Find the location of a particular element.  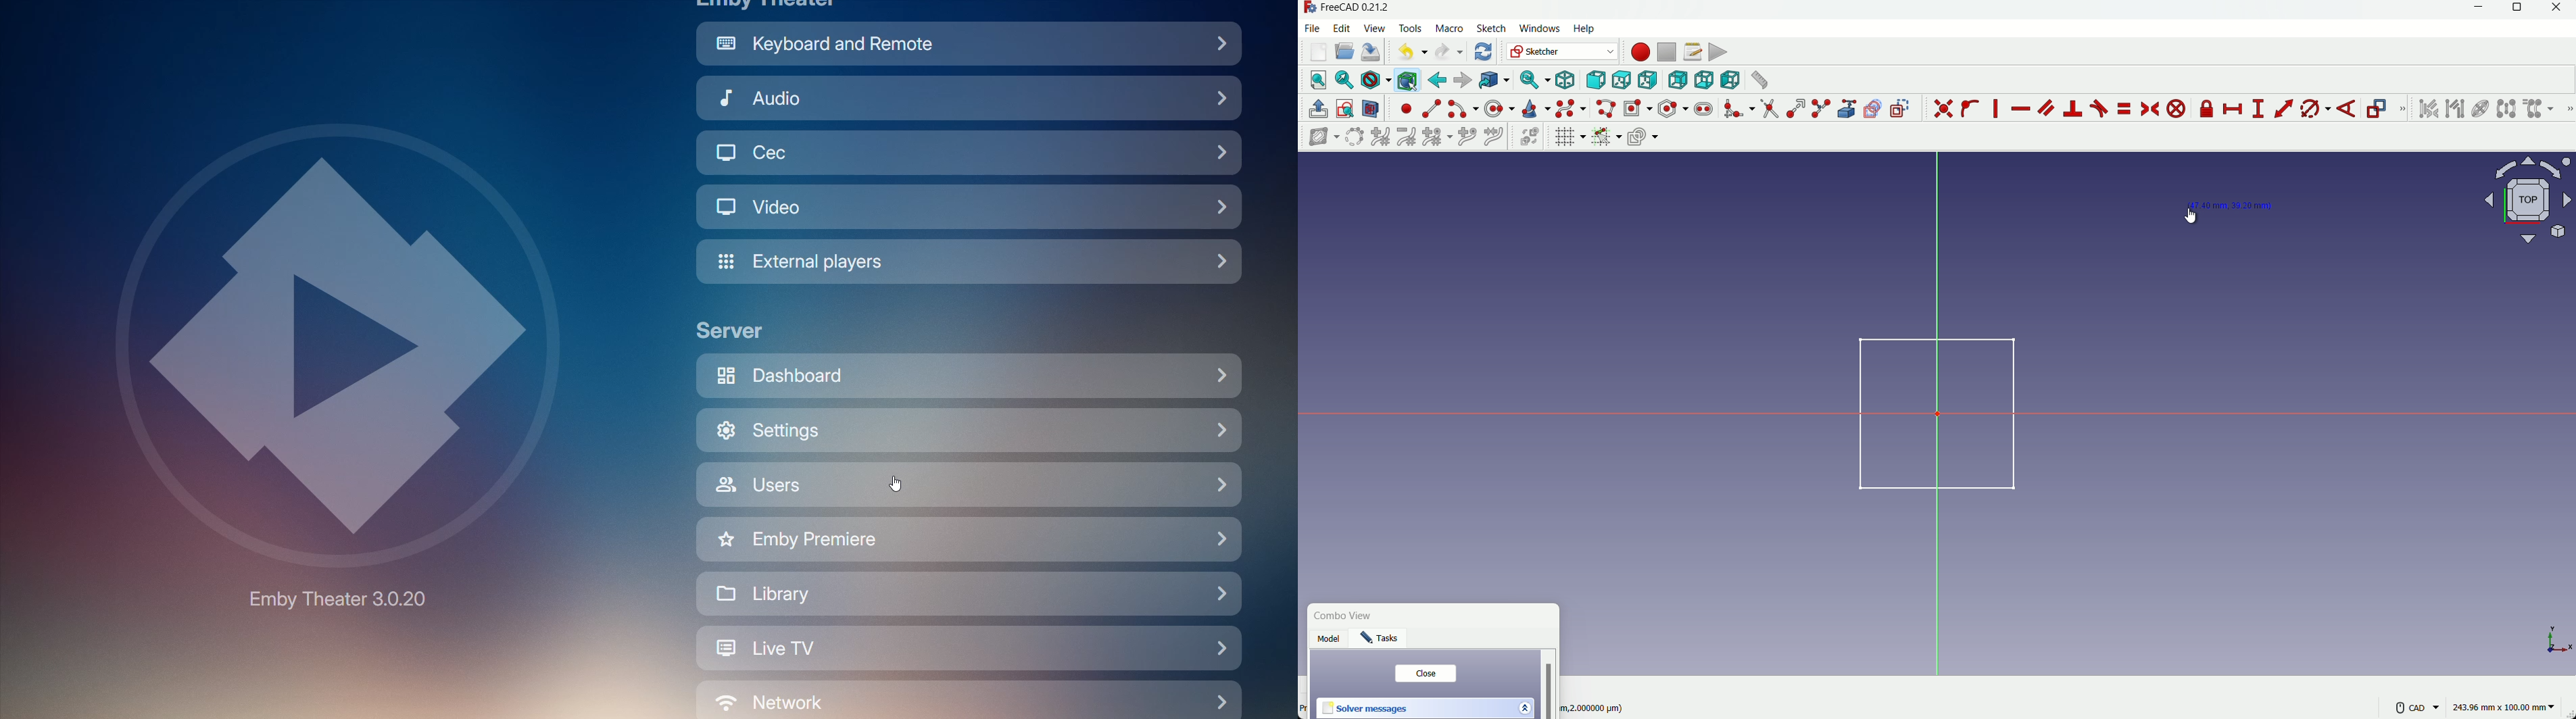

create spiline is located at coordinates (1569, 108).